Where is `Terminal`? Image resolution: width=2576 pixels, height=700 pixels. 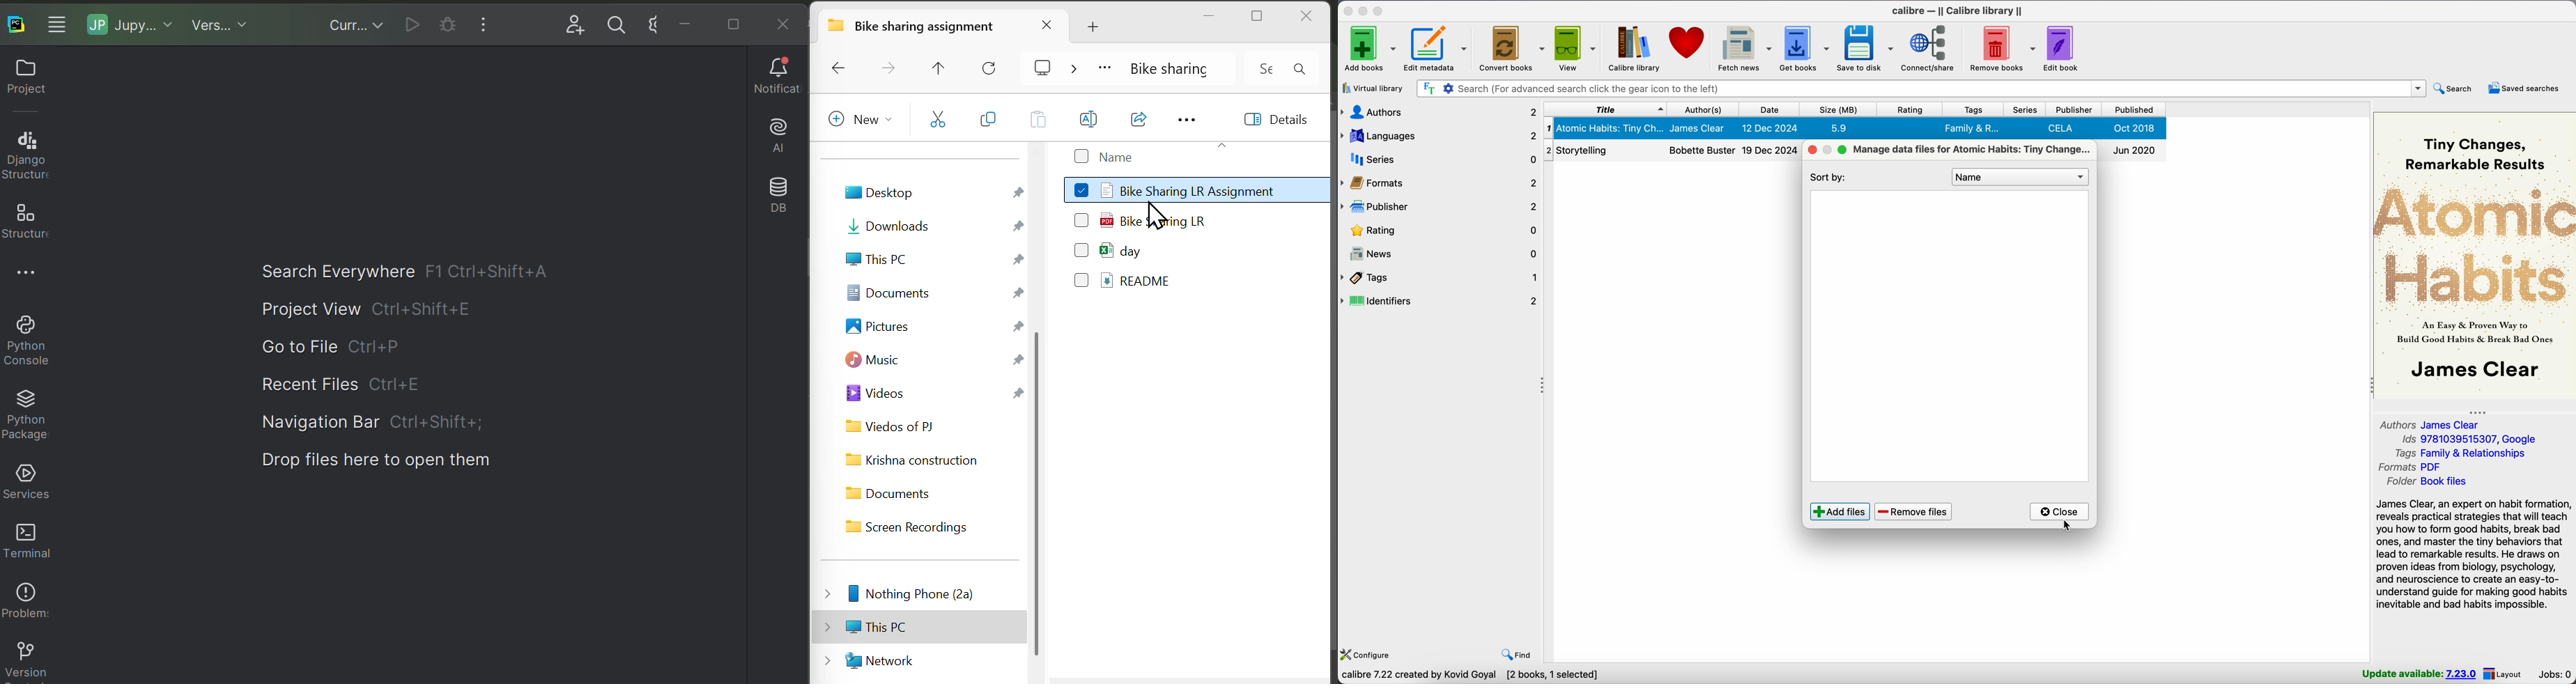 Terminal is located at coordinates (29, 538).